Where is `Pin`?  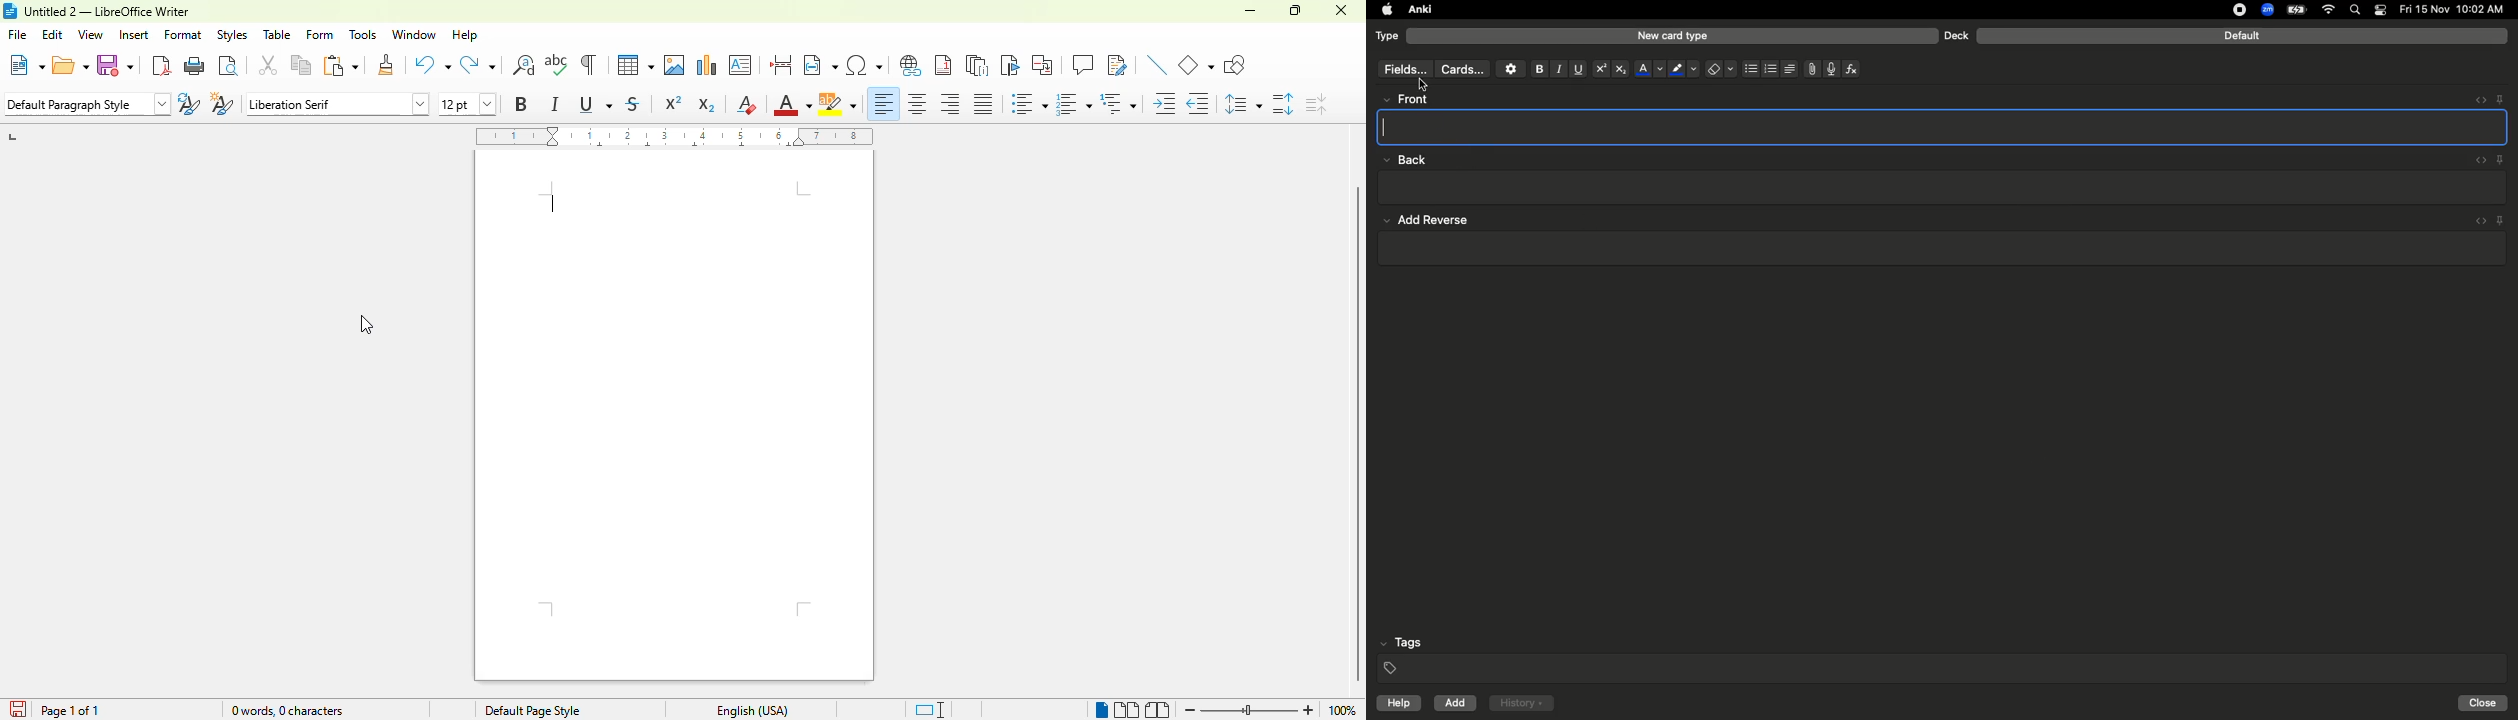
Pin is located at coordinates (2500, 98).